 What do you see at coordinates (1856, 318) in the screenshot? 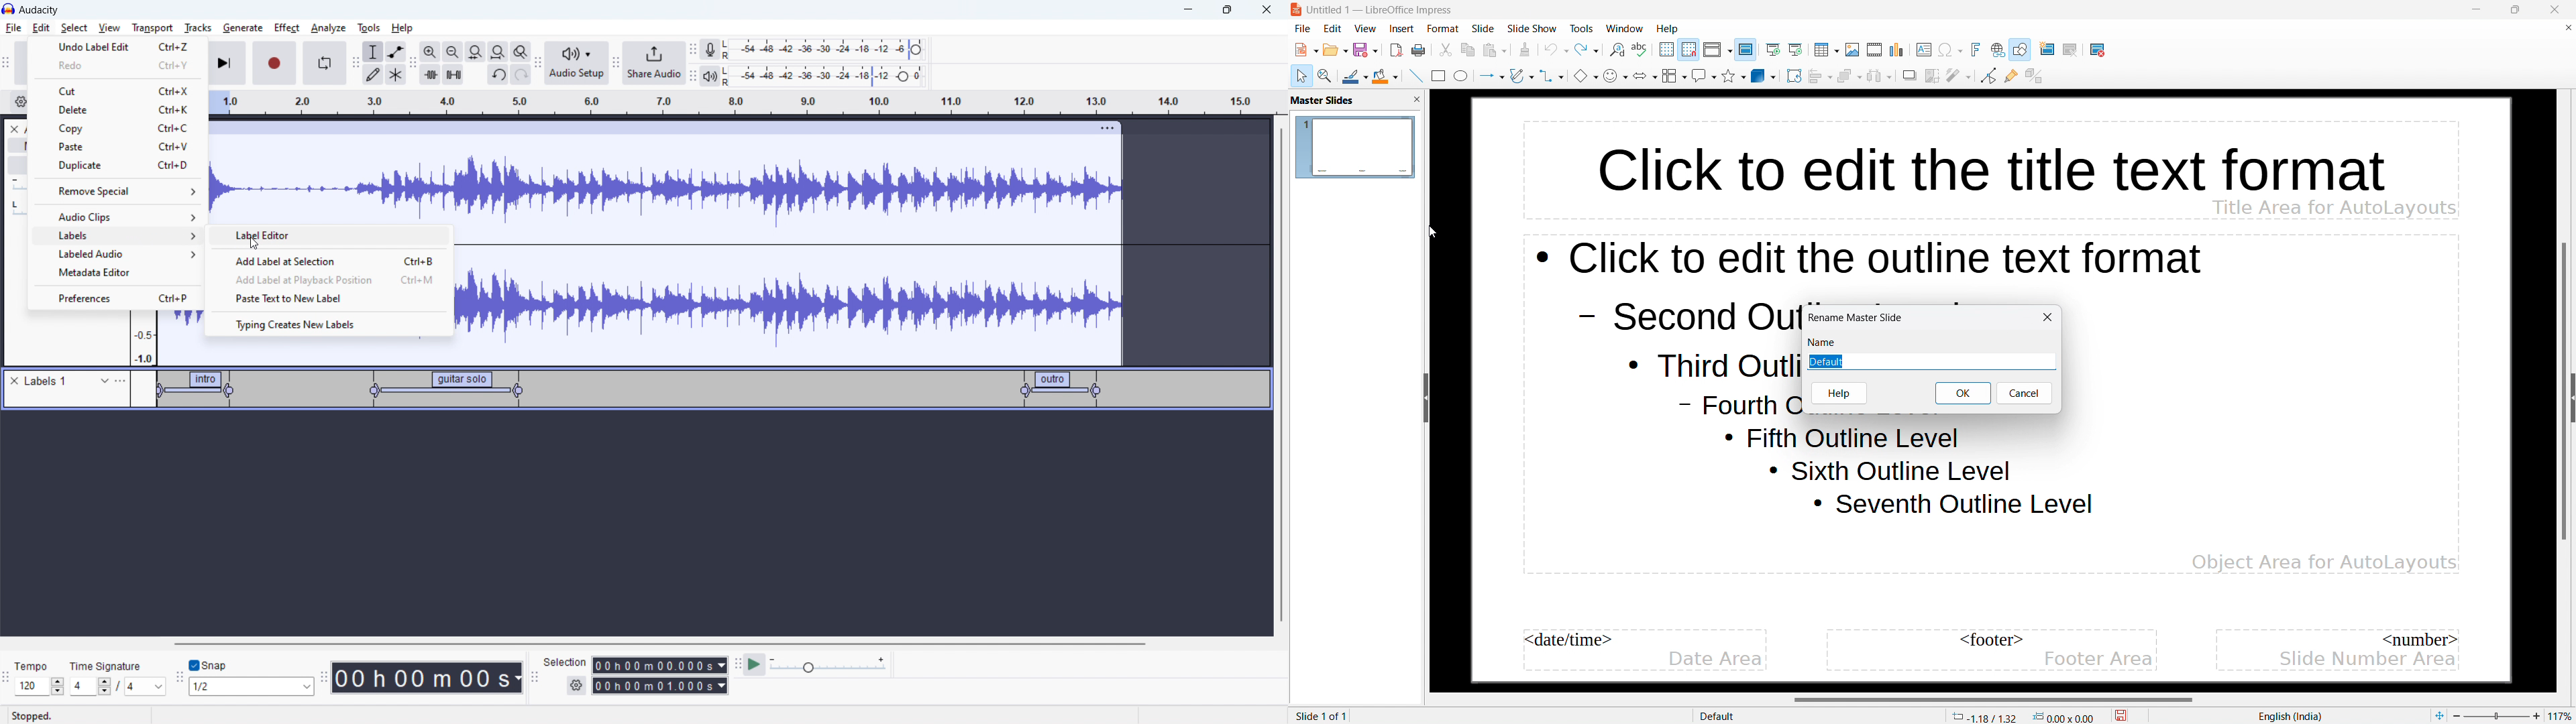
I see `rename master slide` at bounding box center [1856, 318].